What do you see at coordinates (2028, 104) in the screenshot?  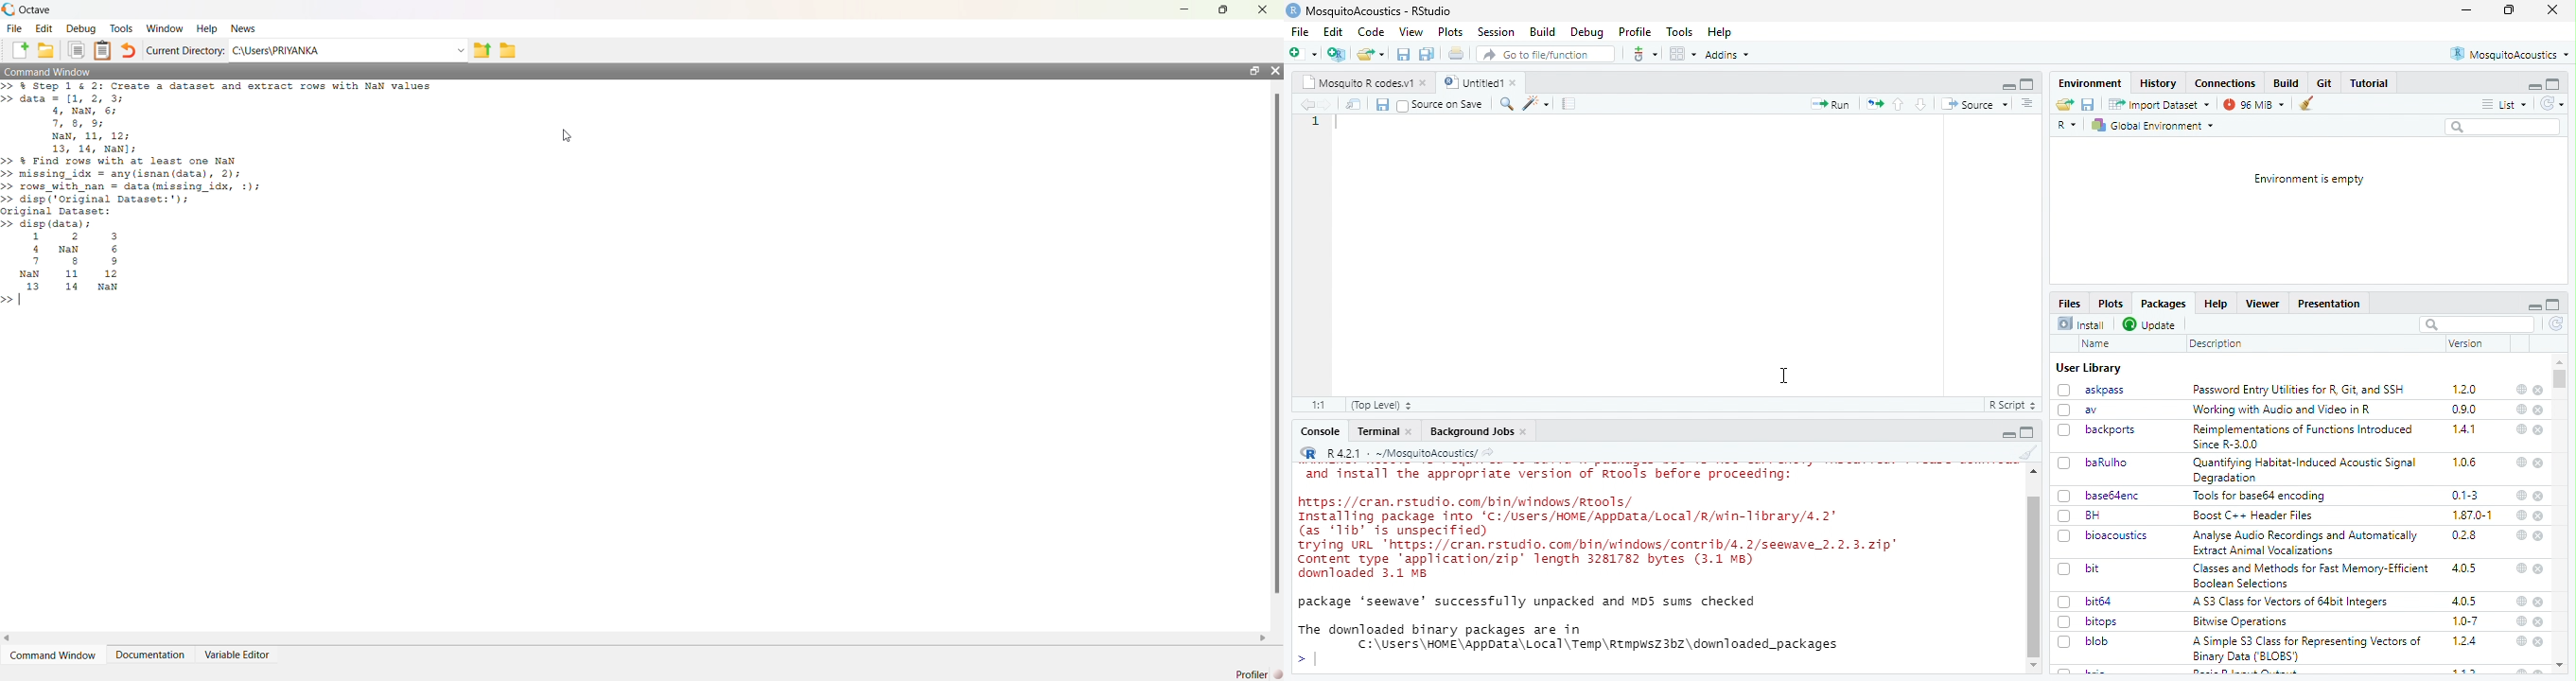 I see `more` at bounding box center [2028, 104].